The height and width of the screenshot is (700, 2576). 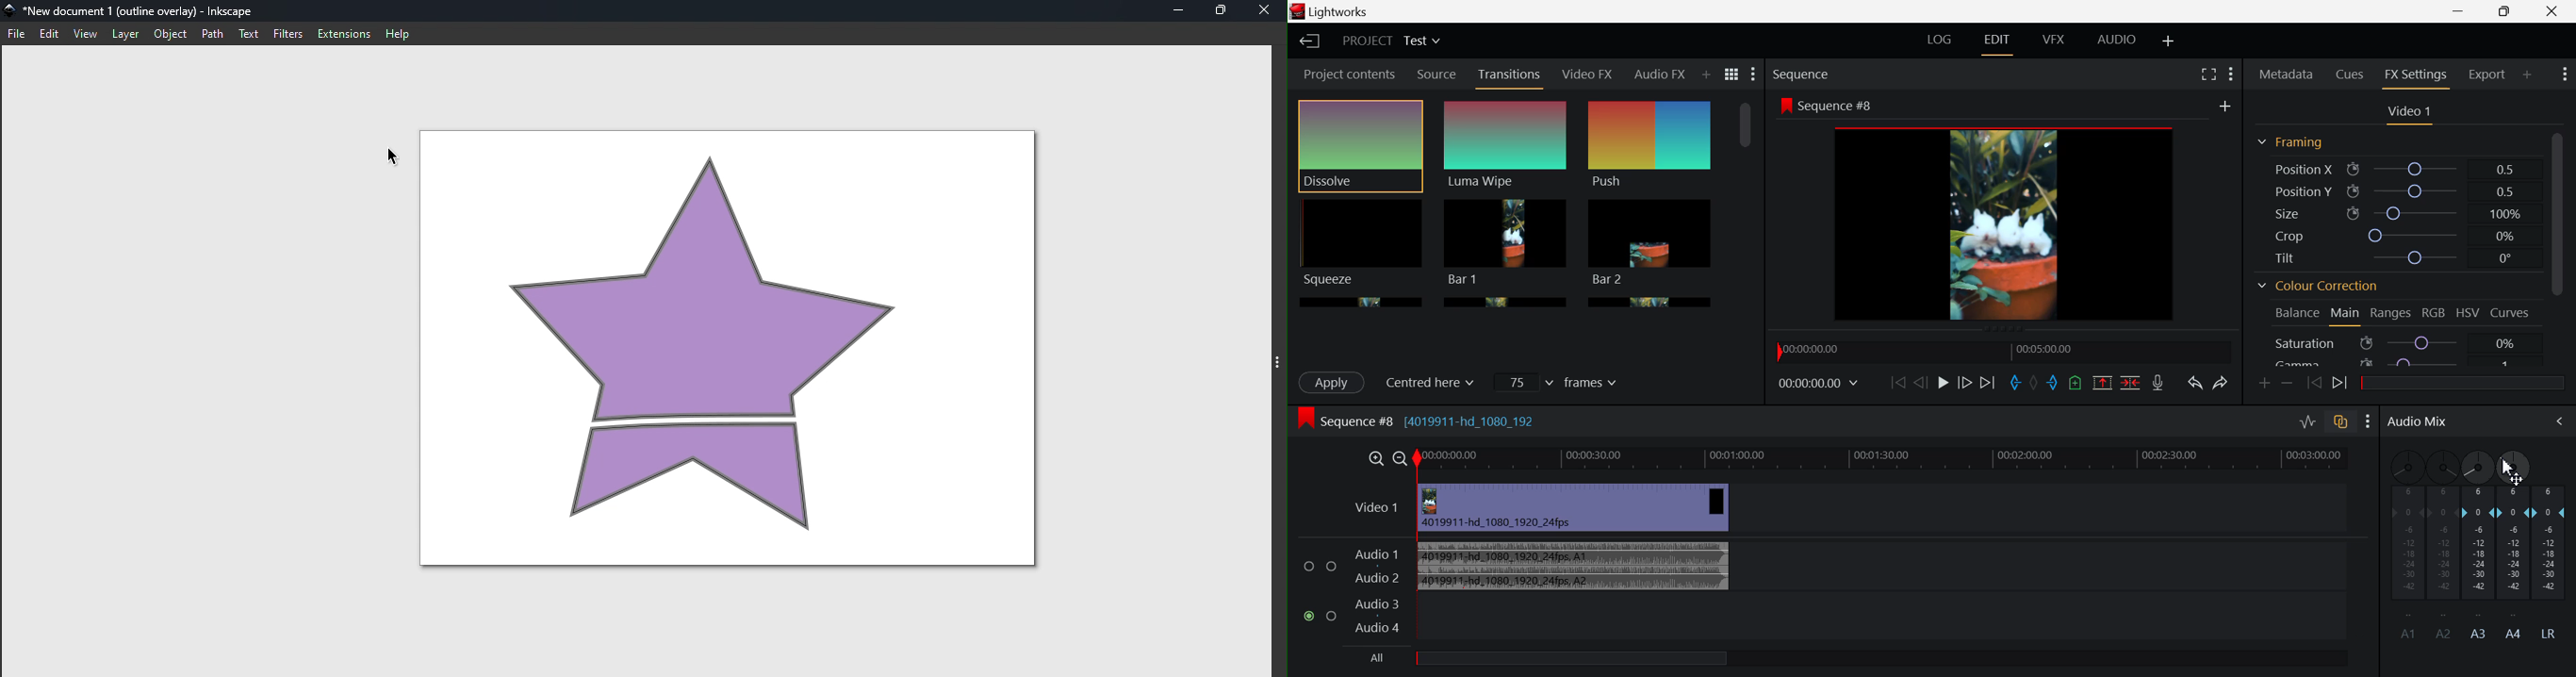 I want to click on All, so click(x=1547, y=661).